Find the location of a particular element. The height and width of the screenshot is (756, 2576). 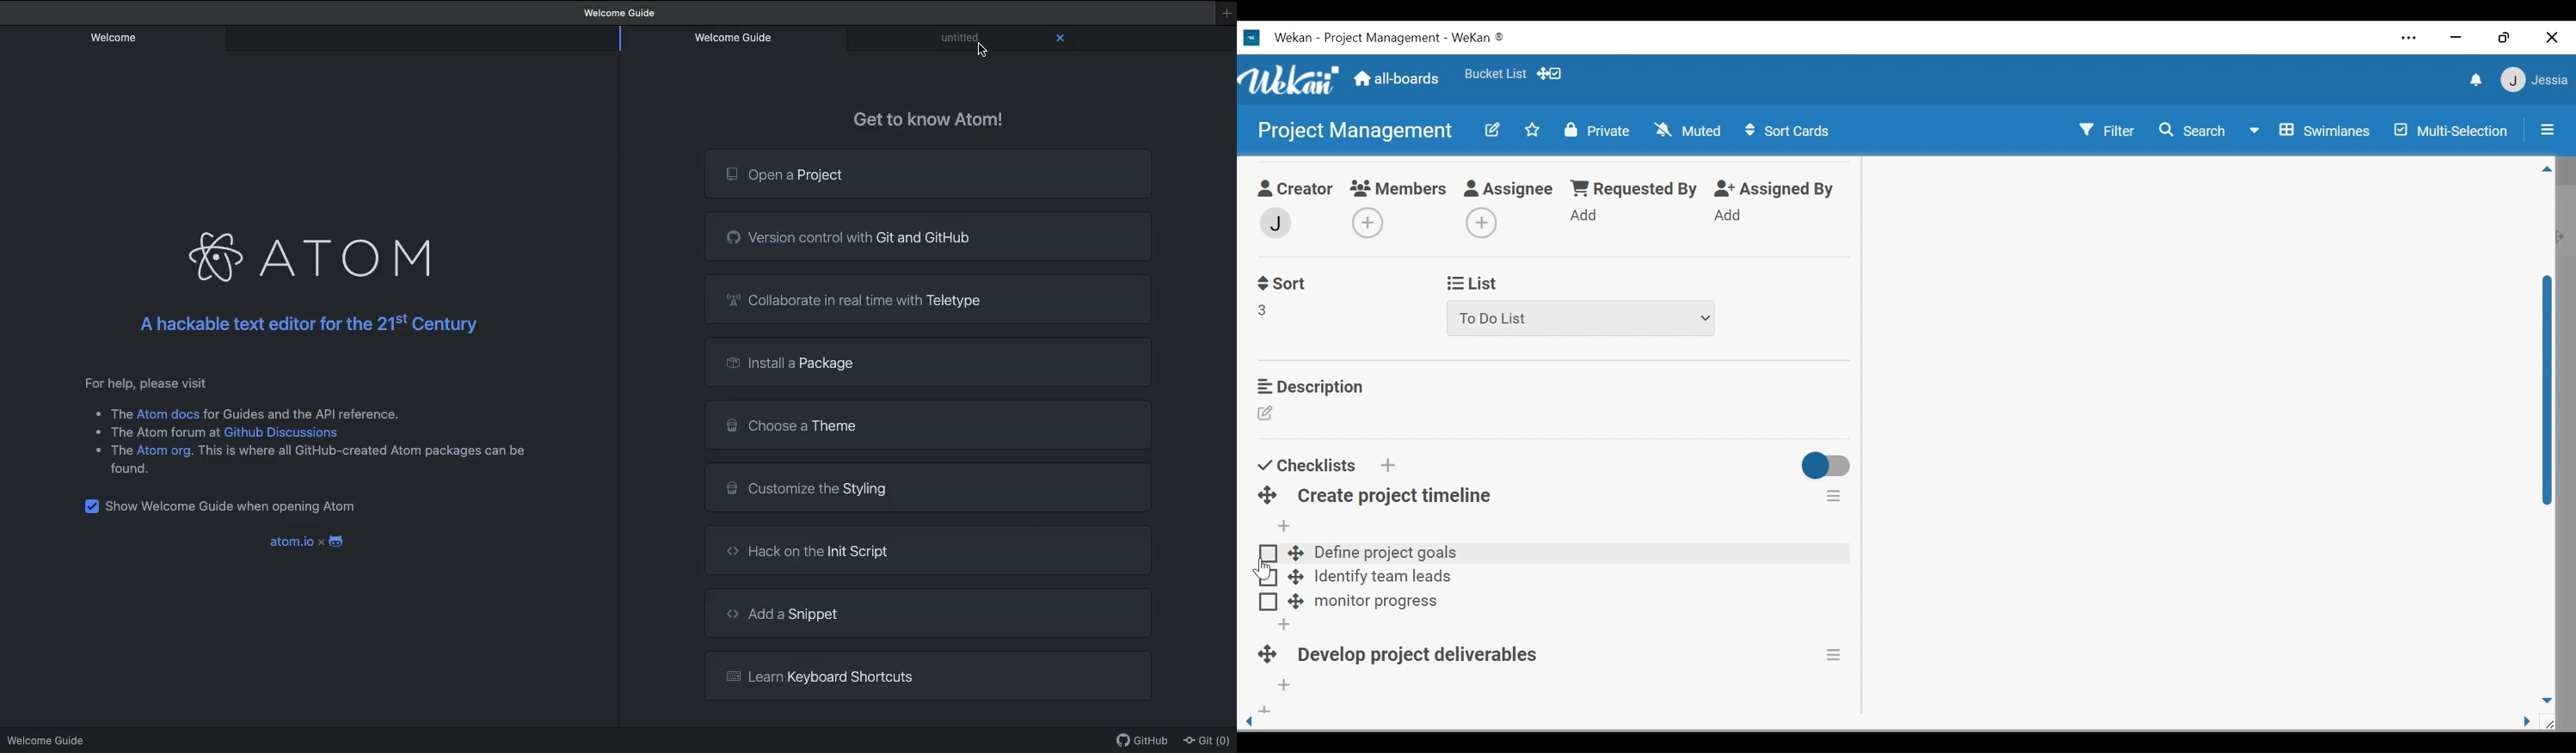

Add Assigned By is located at coordinates (1729, 215).